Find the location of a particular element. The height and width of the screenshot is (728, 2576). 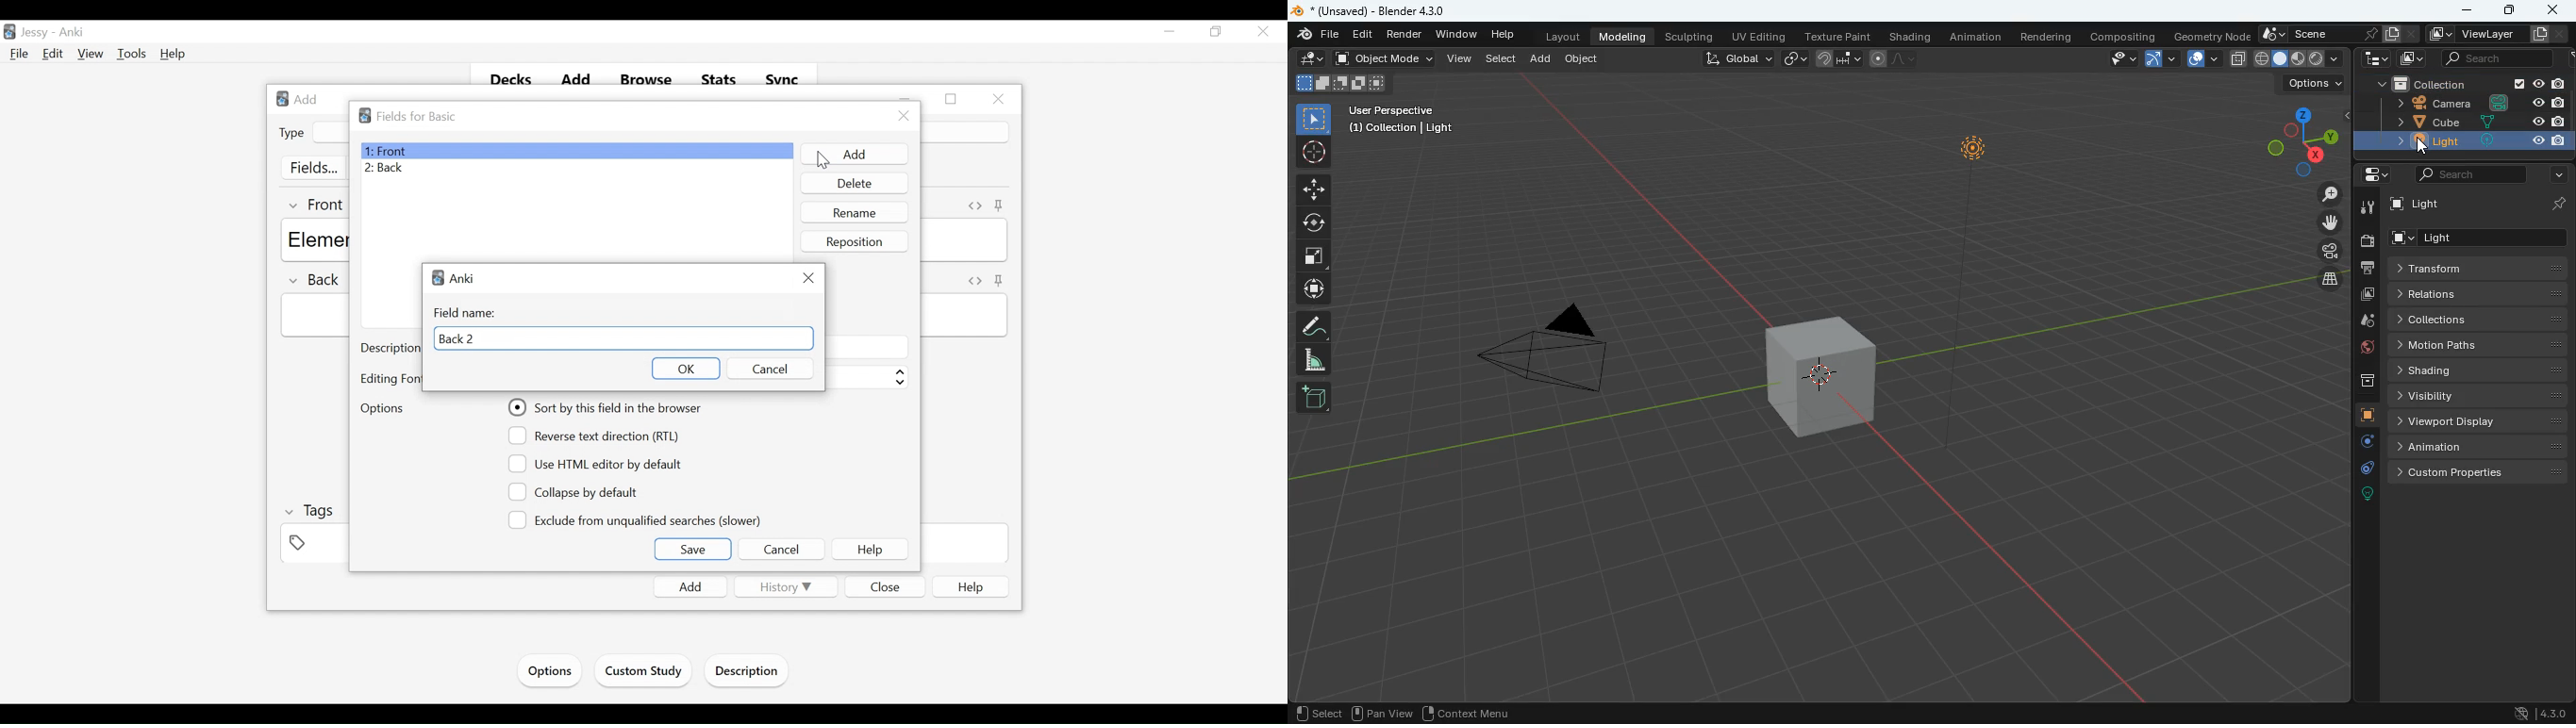

Anki Desktop Icon is located at coordinates (9, 32).